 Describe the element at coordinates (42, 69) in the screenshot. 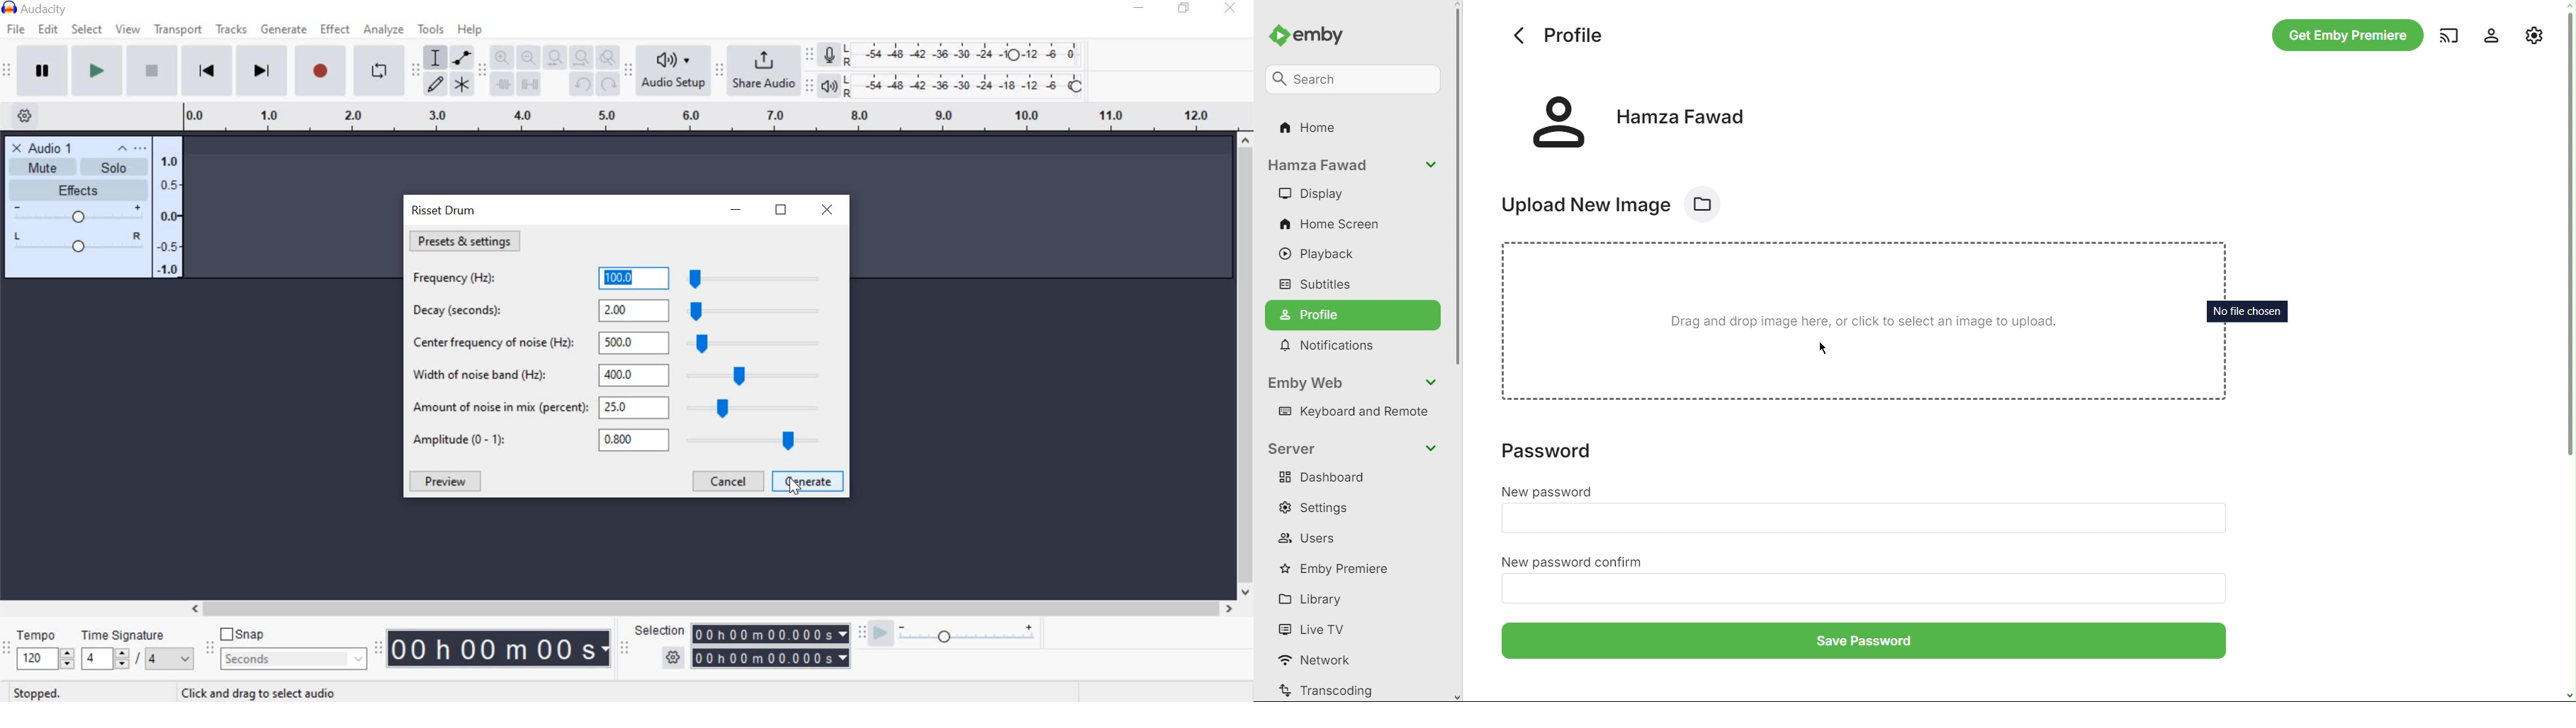

I see `Pause` at that location.